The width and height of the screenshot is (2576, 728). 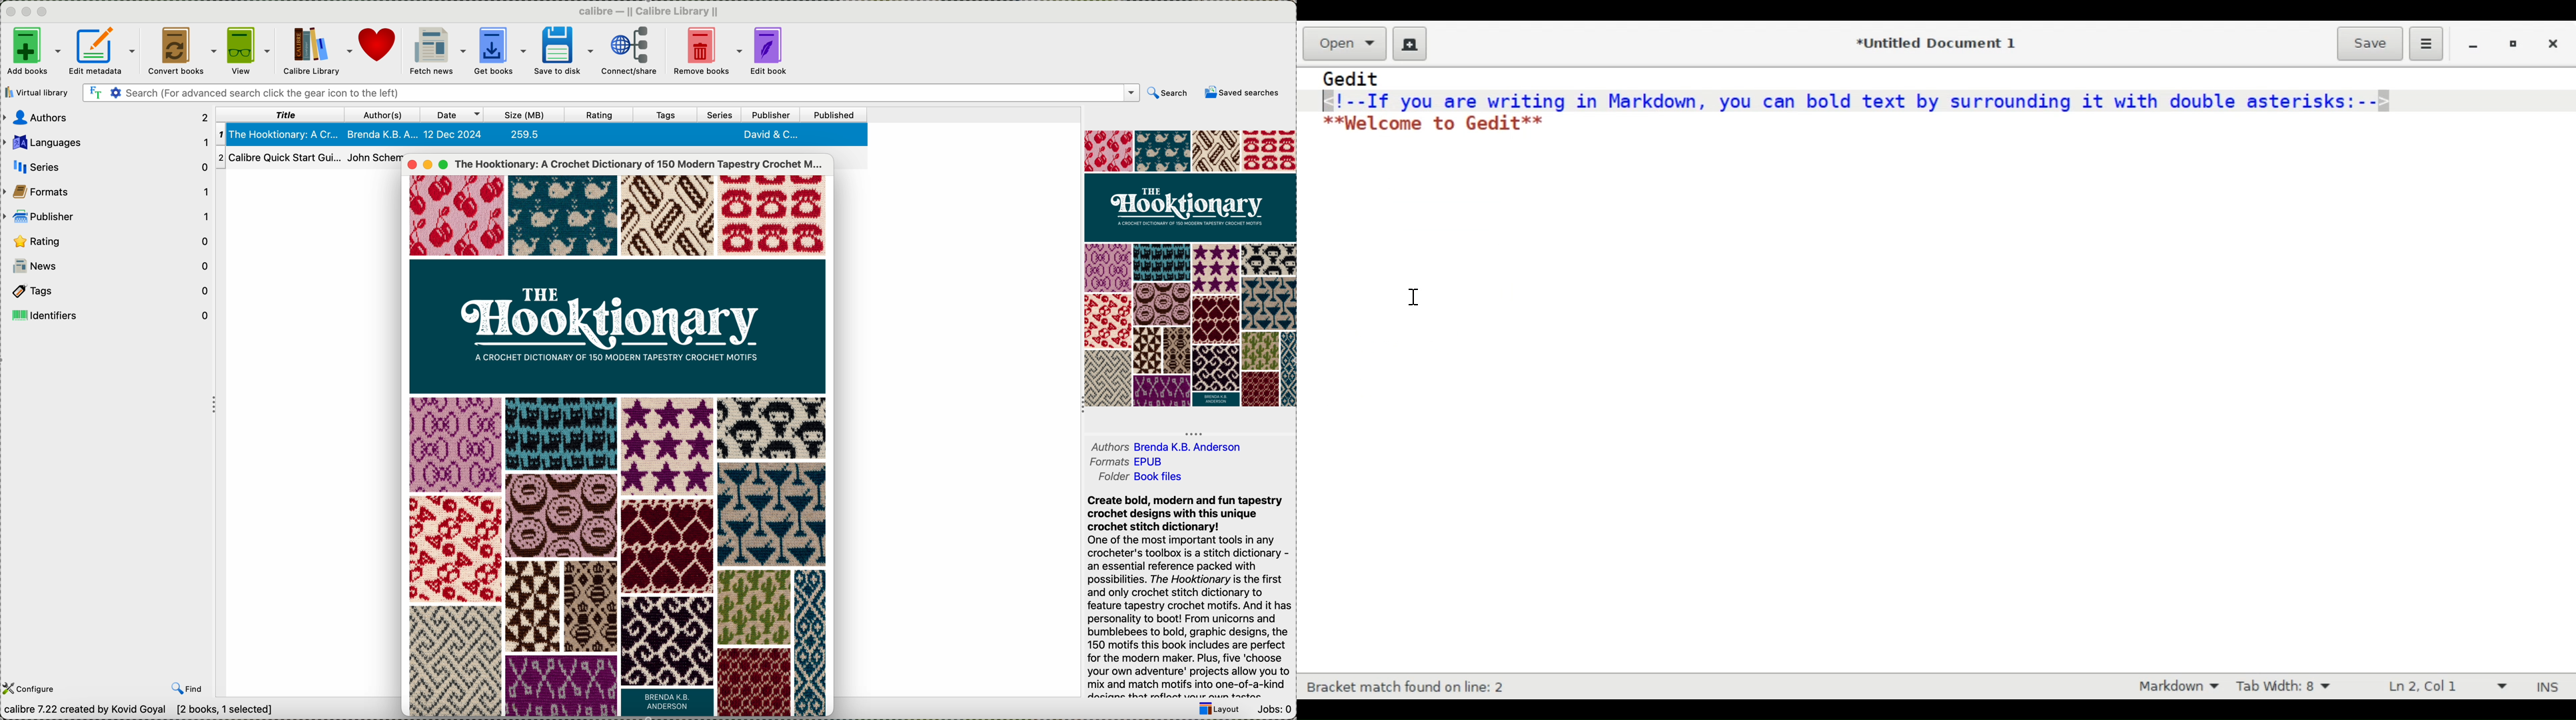 What do you see at coordinates (835, 114) in the screenshot?
I see `published` at bounding box center [835, 114].